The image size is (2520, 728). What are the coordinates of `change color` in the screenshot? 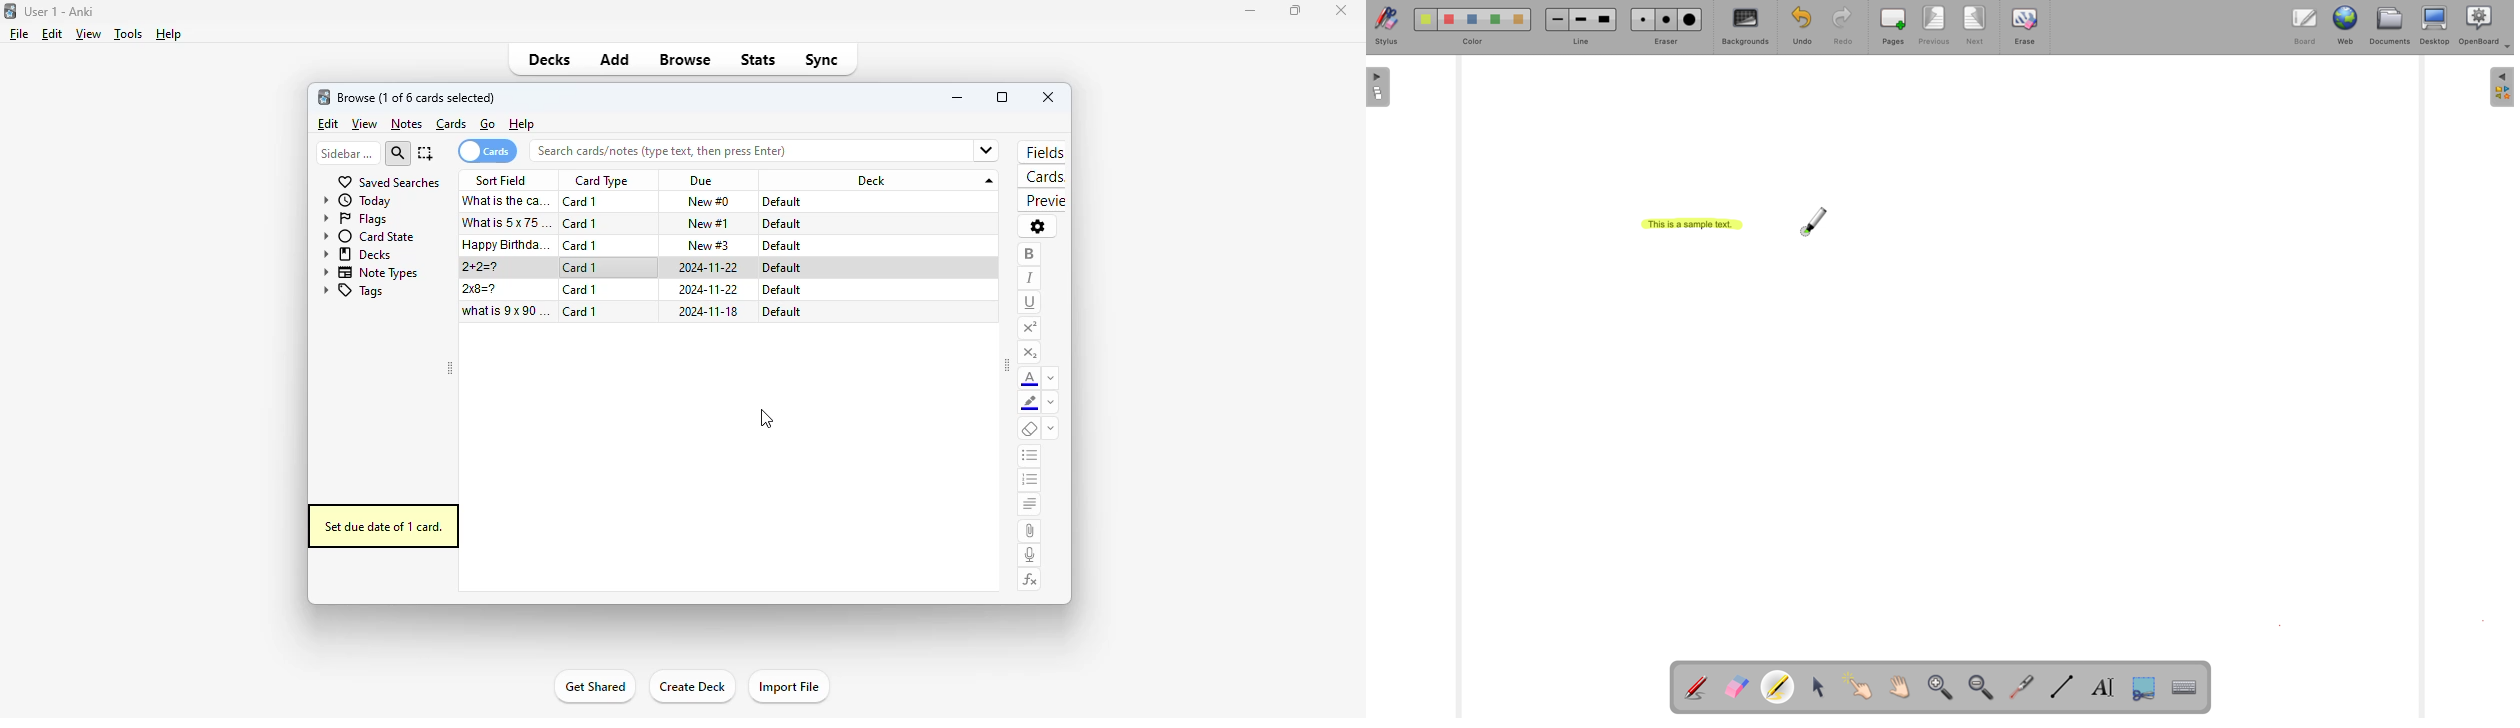 It's located at (1051, 404).